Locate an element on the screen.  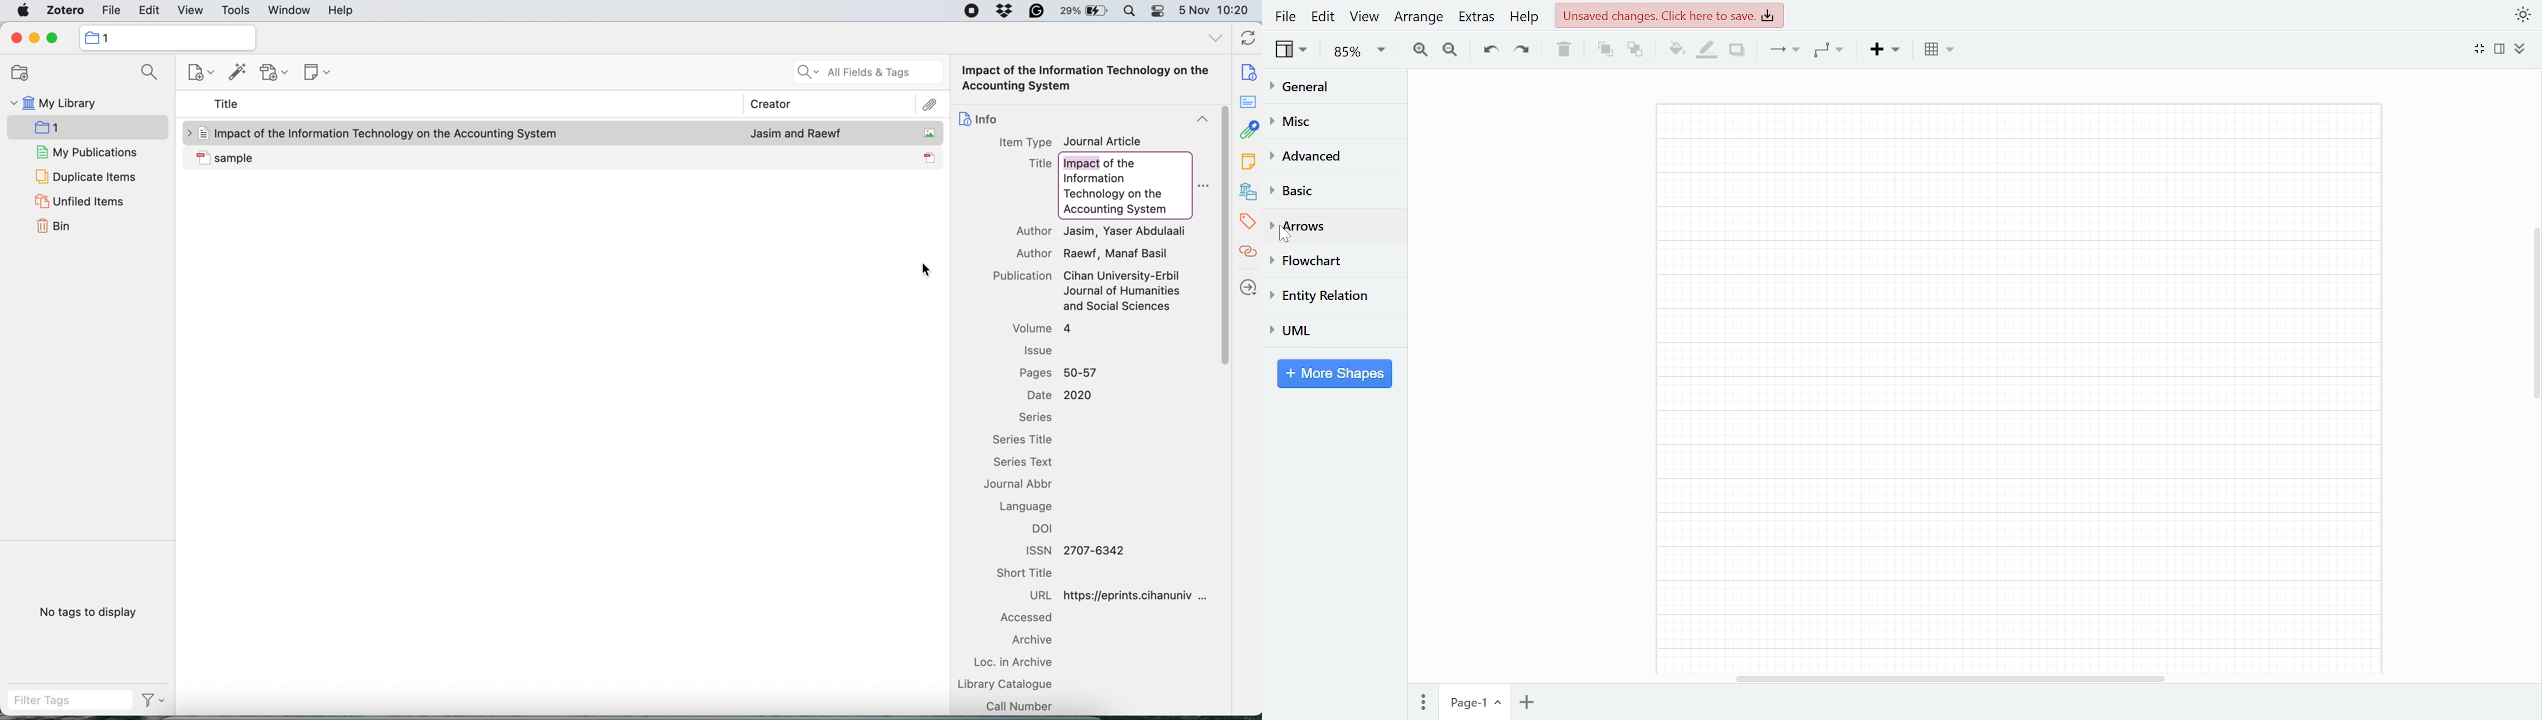
View is located at coordinates (1291, 51).